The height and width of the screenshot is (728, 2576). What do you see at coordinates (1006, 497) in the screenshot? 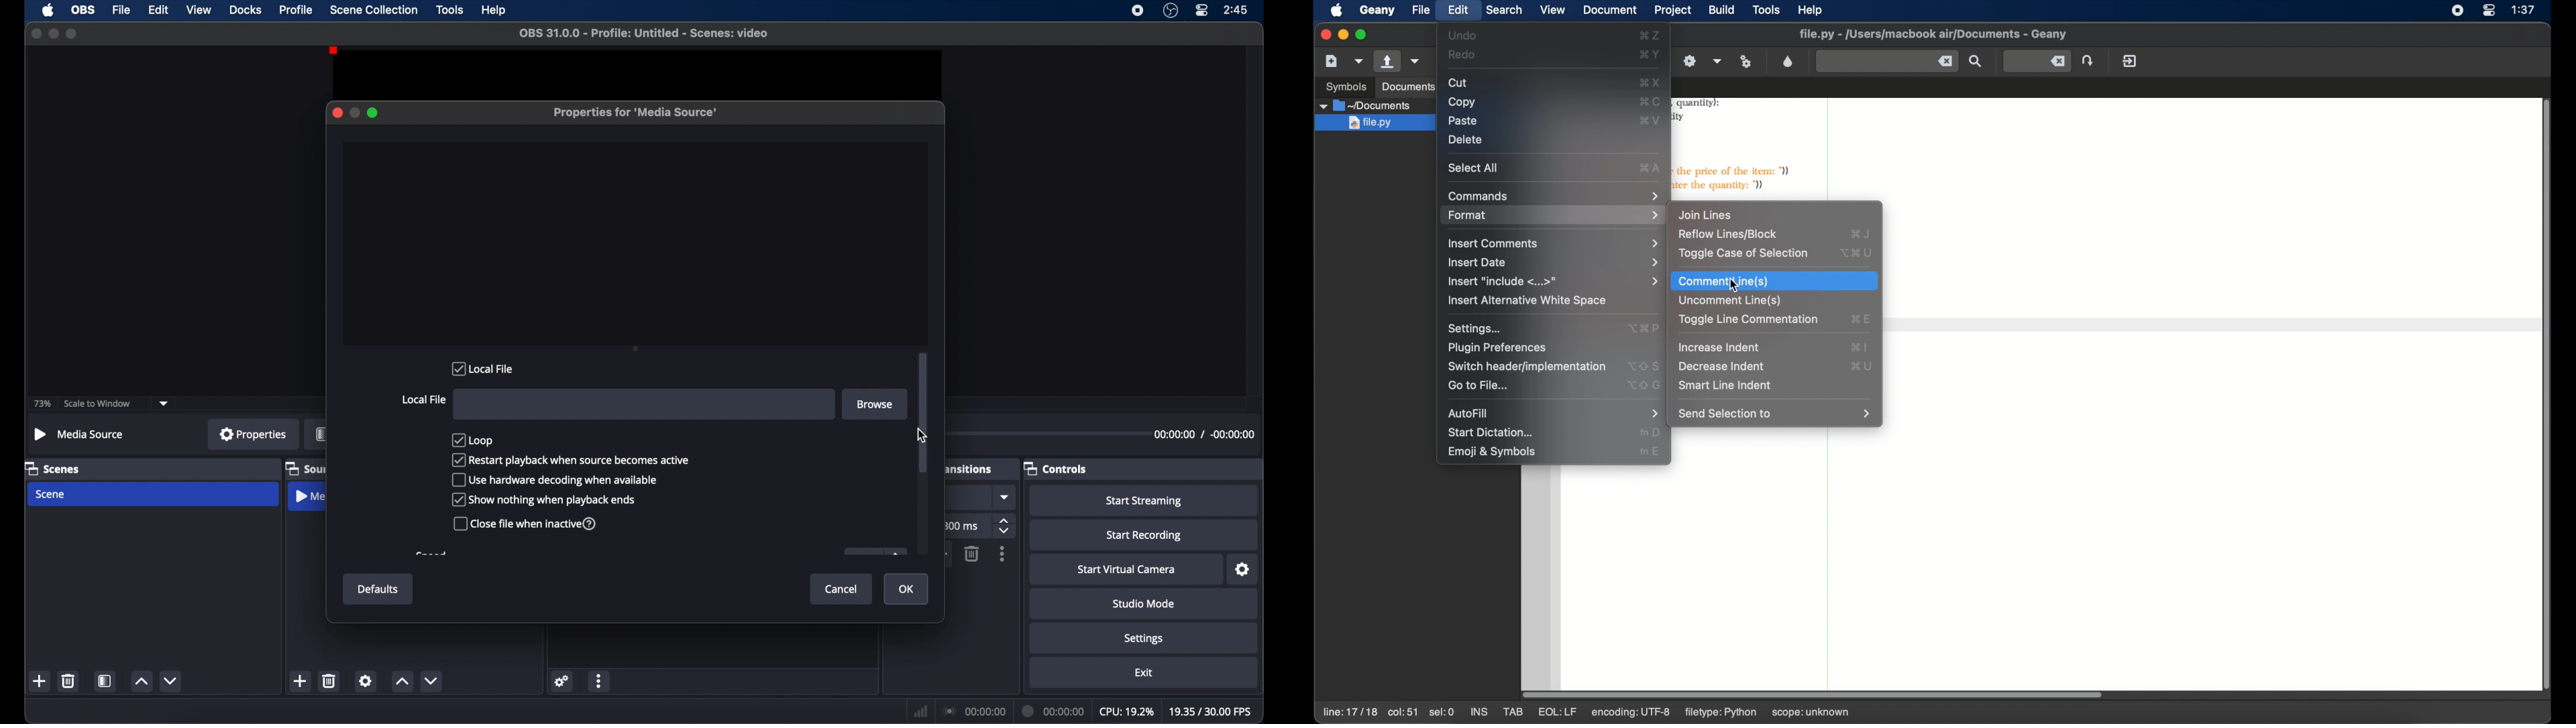
I see `dropdown` at bounding box center [1006, 497].